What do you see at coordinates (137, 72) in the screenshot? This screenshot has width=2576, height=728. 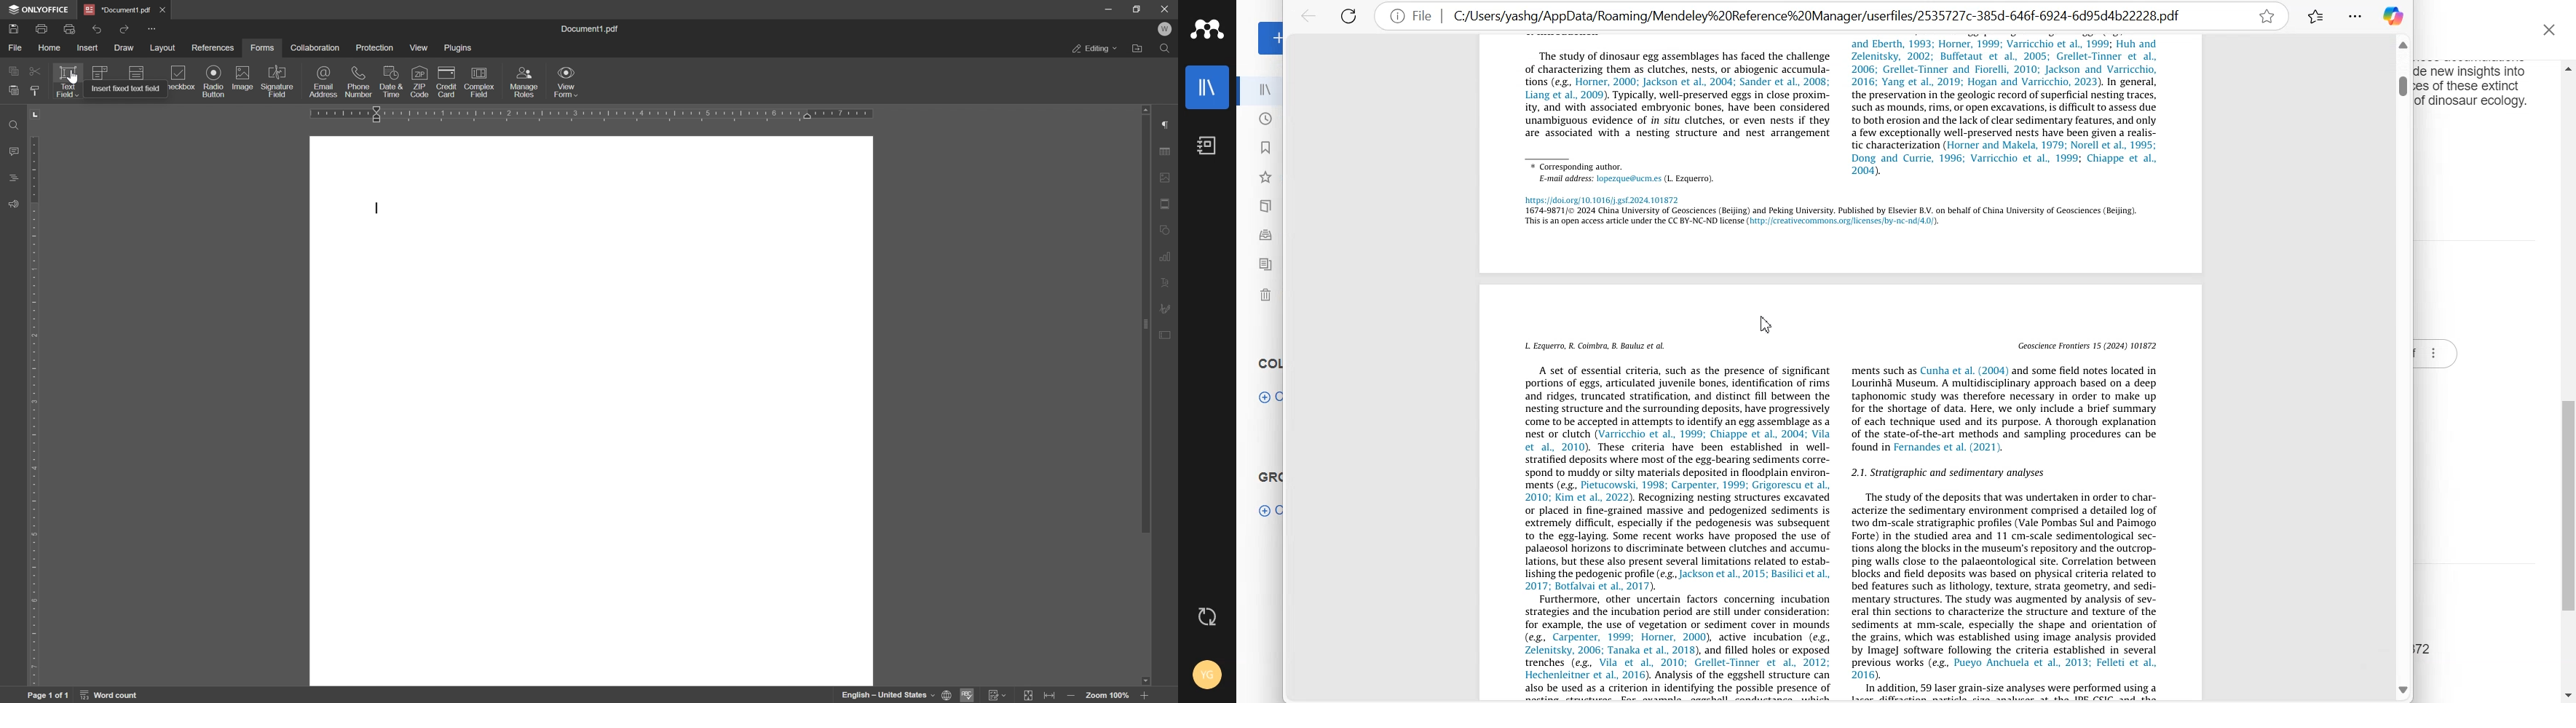 I see `icon` at bounding box center [137, 72].